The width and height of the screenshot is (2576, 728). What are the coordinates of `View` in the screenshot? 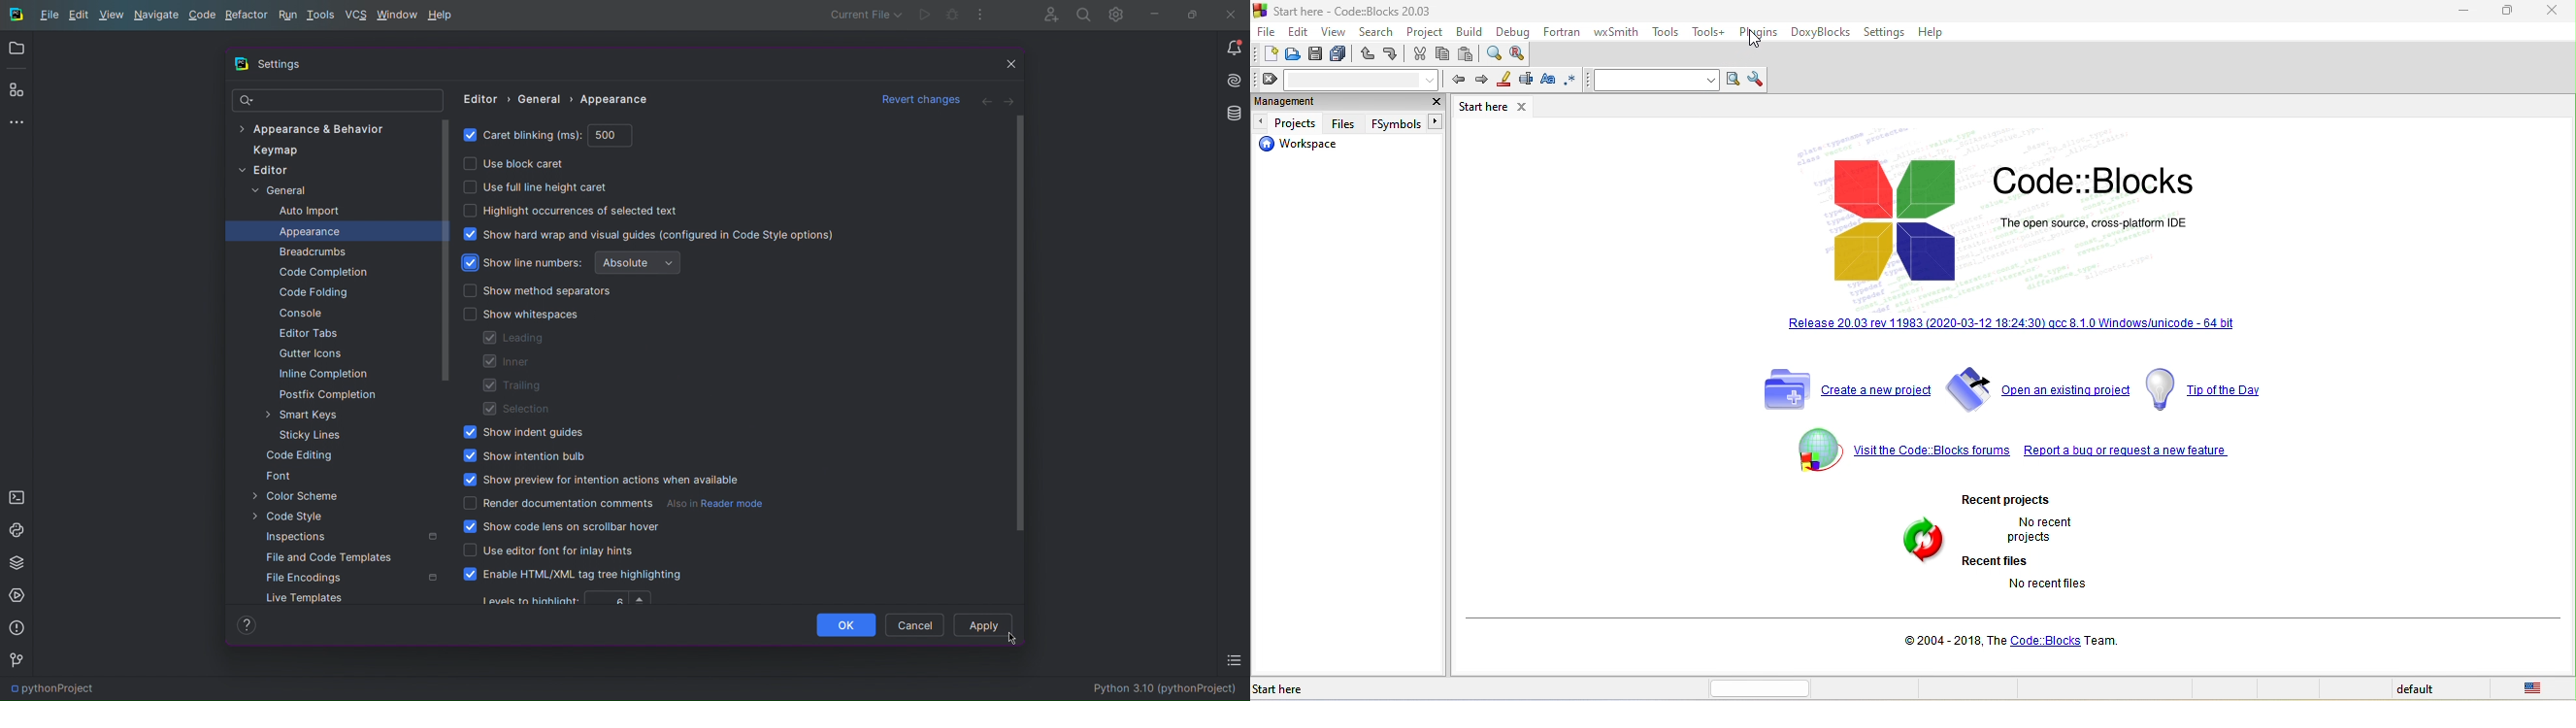 It's located at (110, 16).